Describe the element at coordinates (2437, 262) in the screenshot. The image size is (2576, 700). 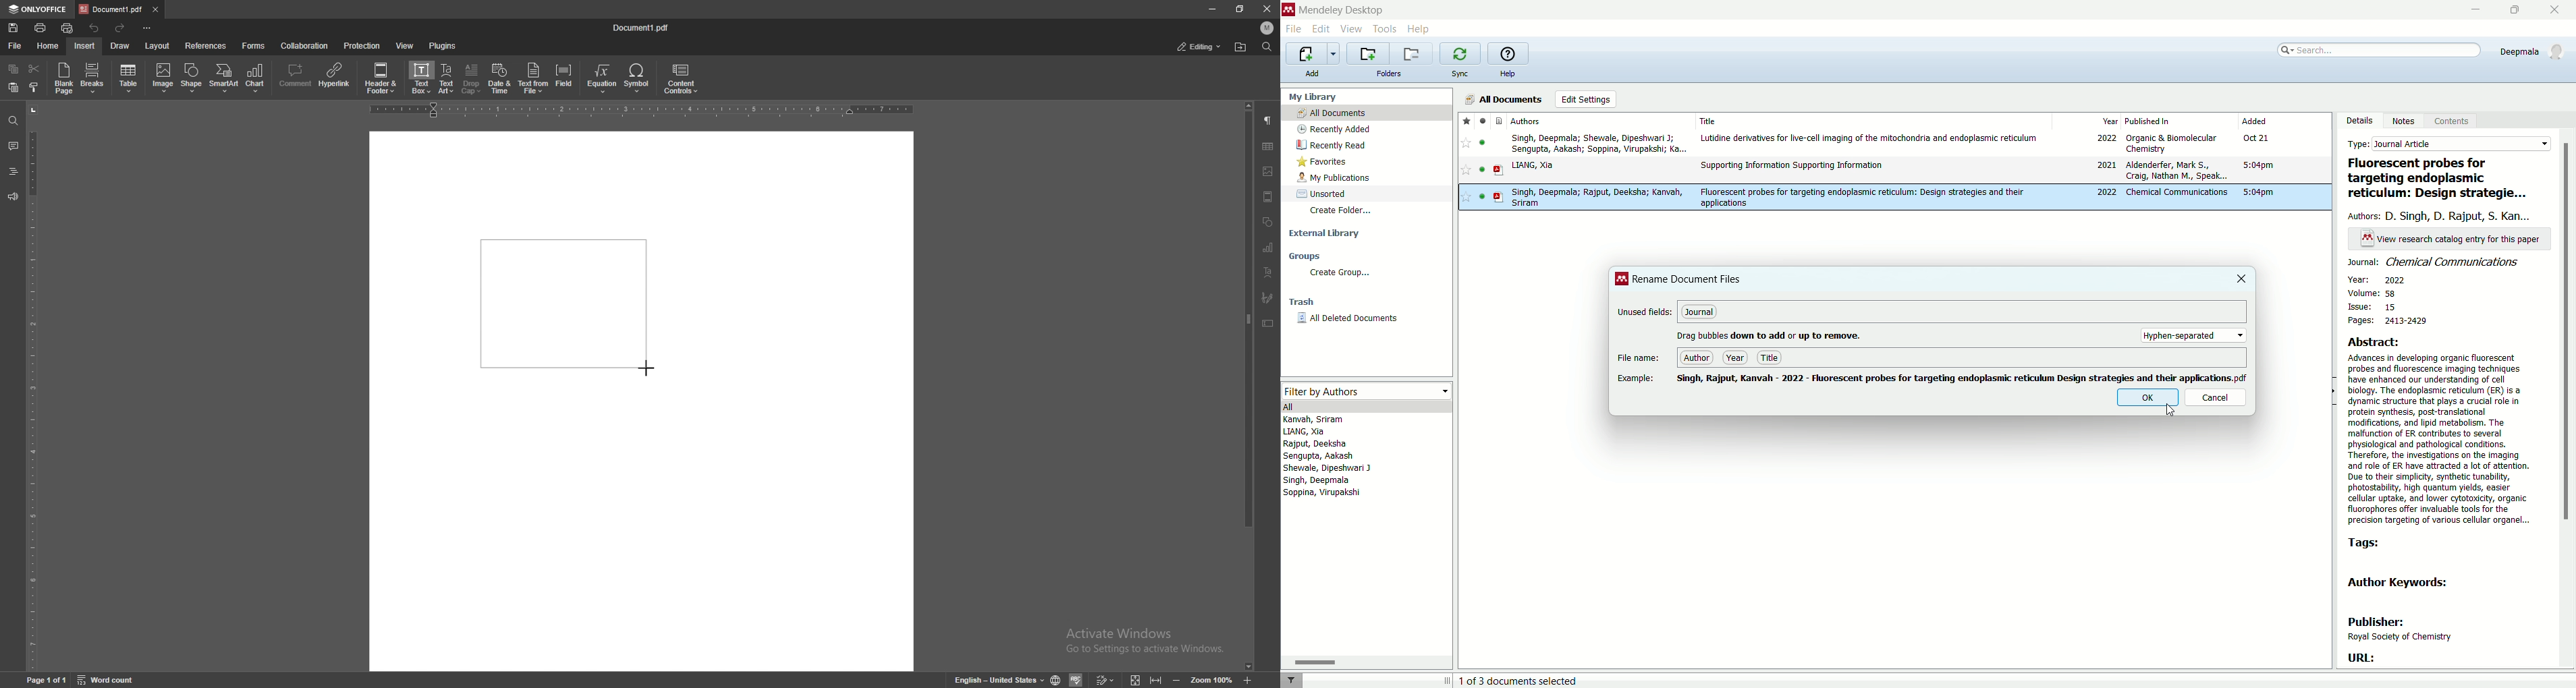
I see `journal name` at that location.